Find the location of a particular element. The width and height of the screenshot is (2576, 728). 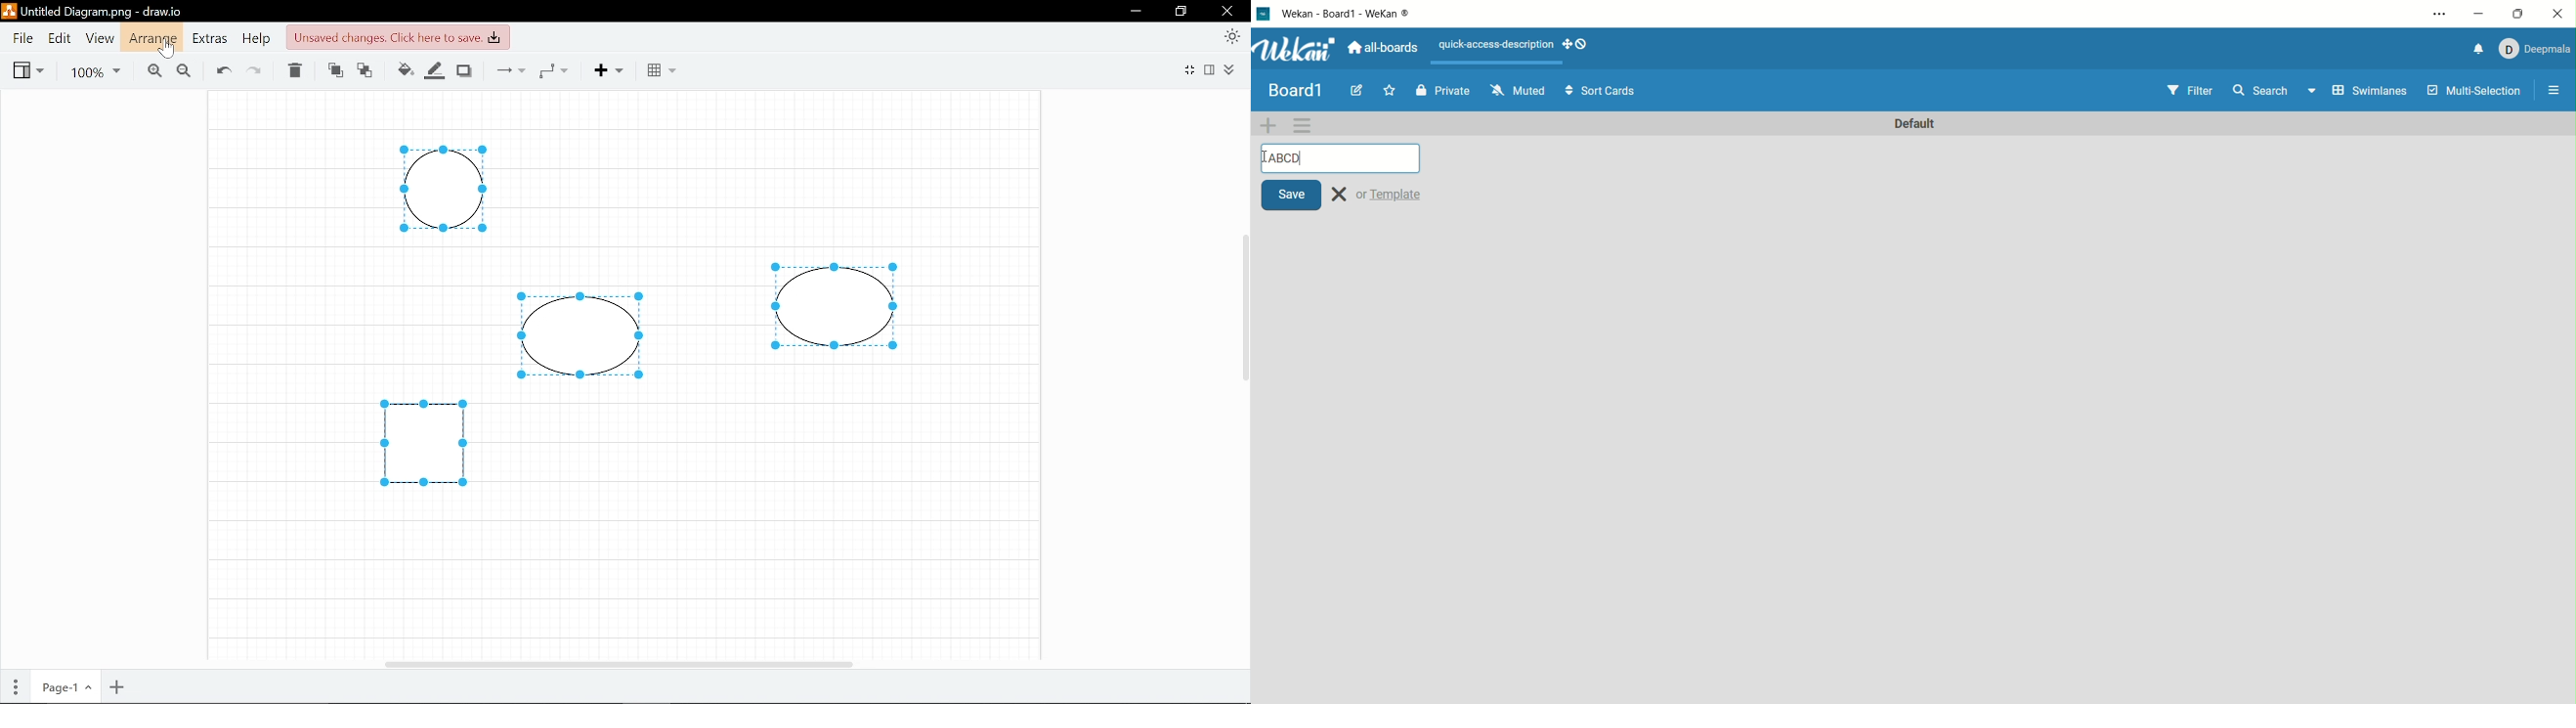

settings and more is located at coordinates (2440, 14).